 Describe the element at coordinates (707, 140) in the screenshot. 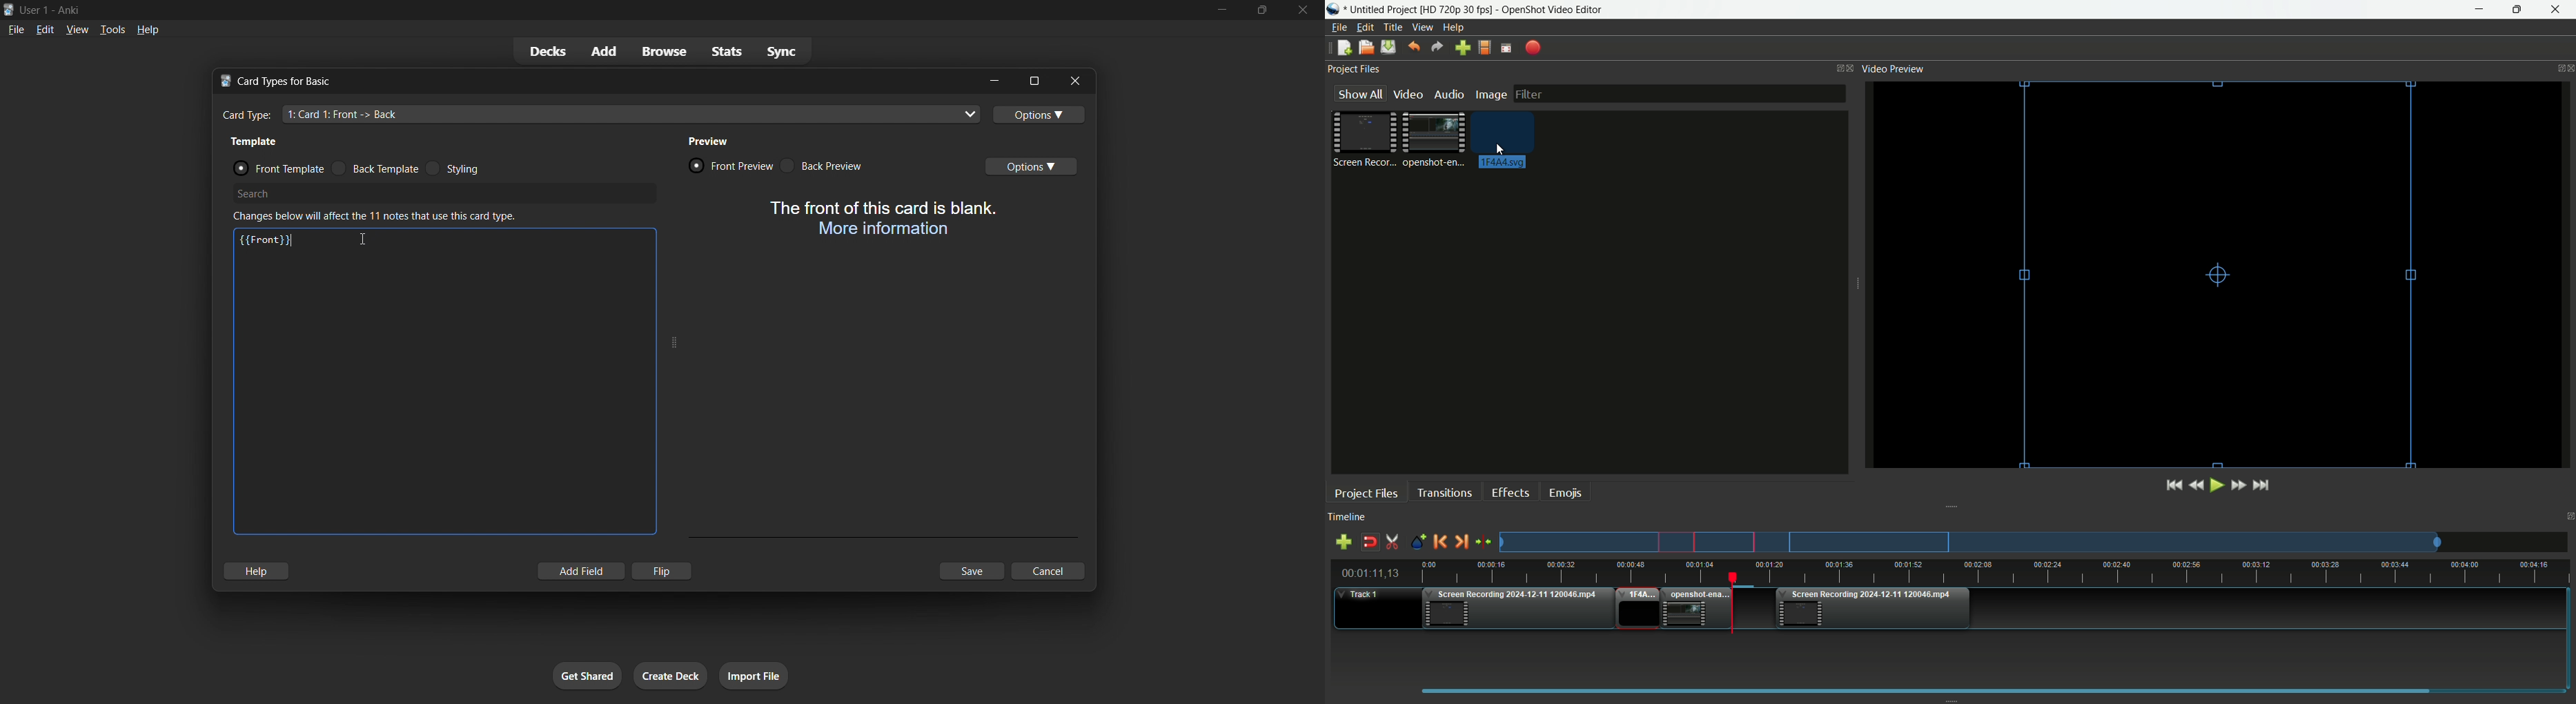

I see `preview` at that location.